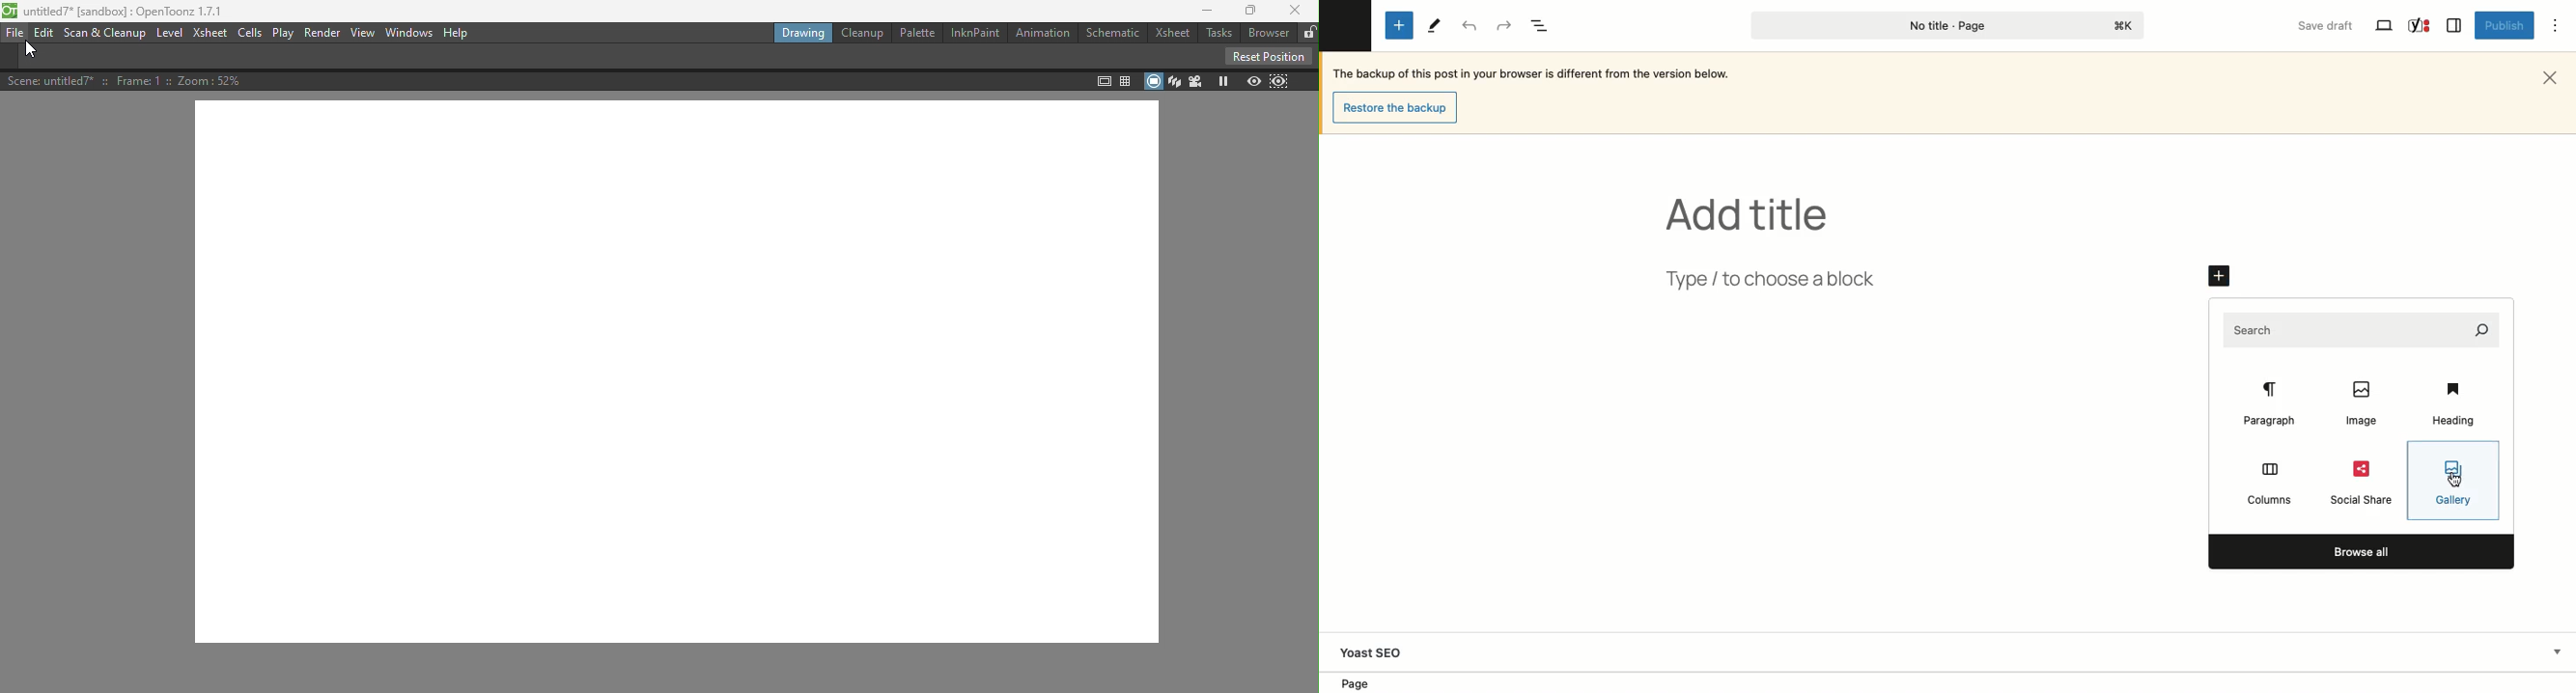  What do you see at coordinates (2363, 551) in the screenshot?
I see `Browse all` at bounding box center [2363, 551].